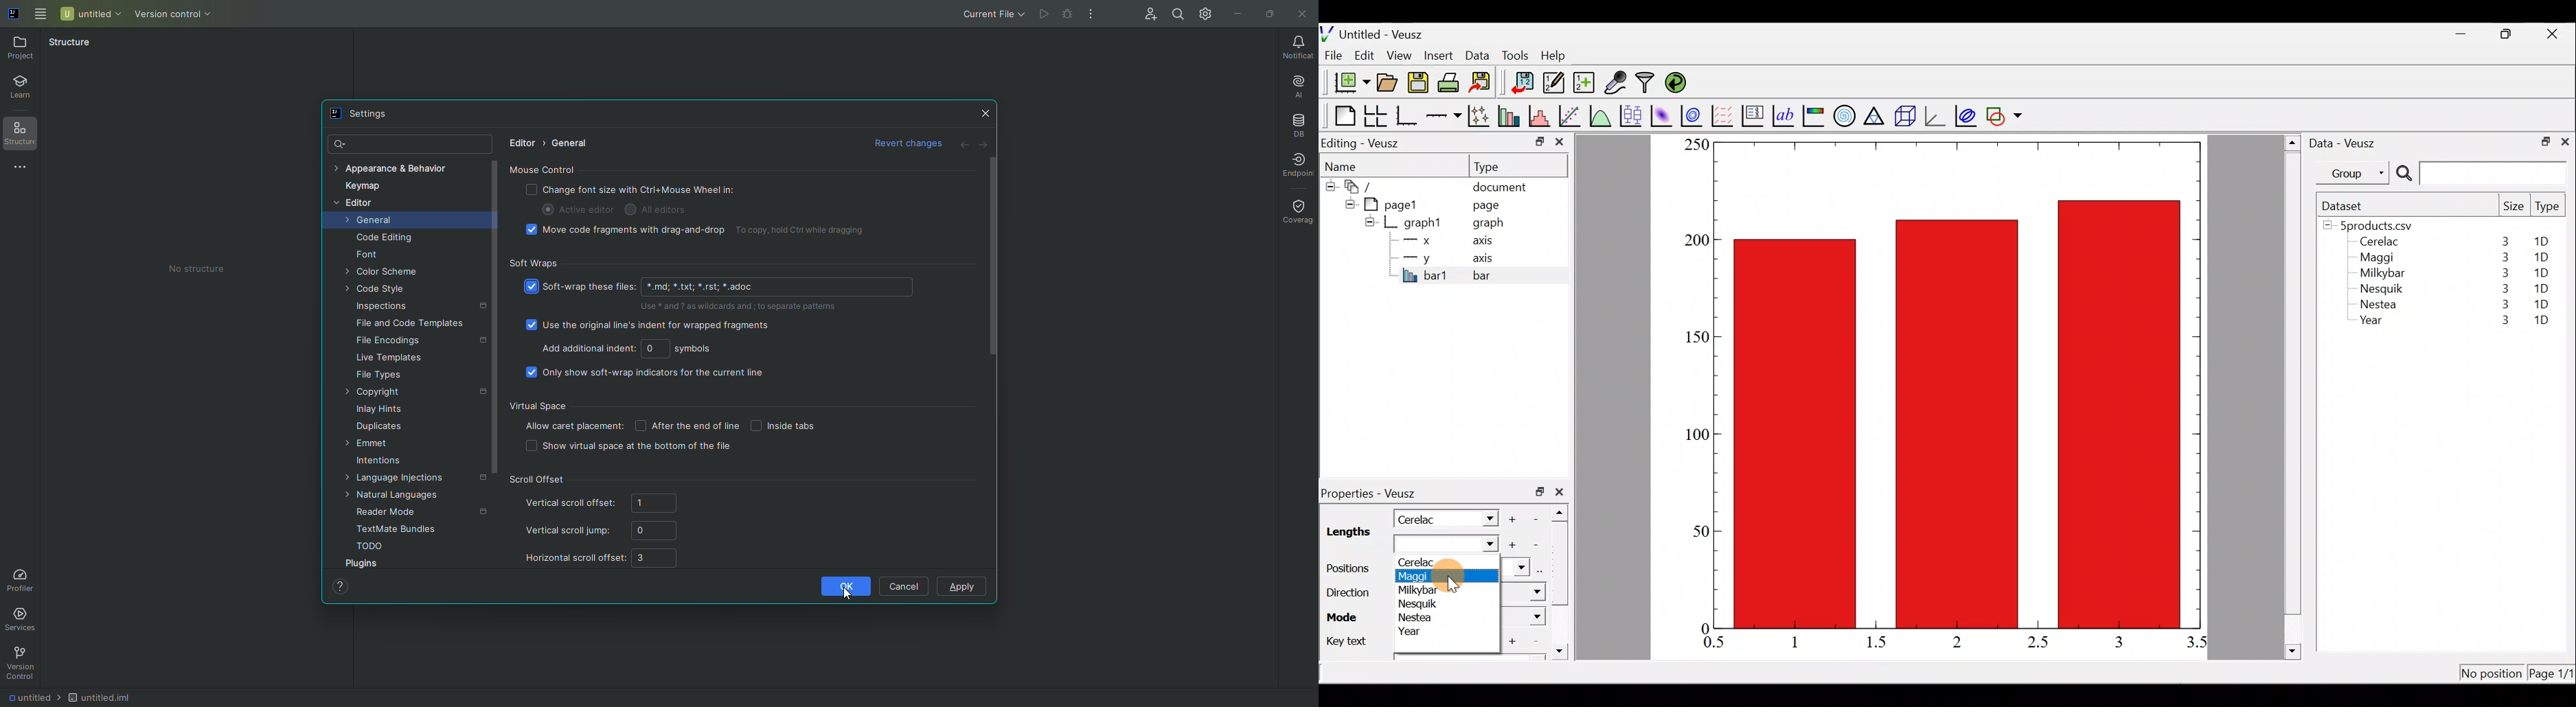 Image resolution: width=2576 pixels, height=728 pixels. I want to click on close, so click(2565, 141).